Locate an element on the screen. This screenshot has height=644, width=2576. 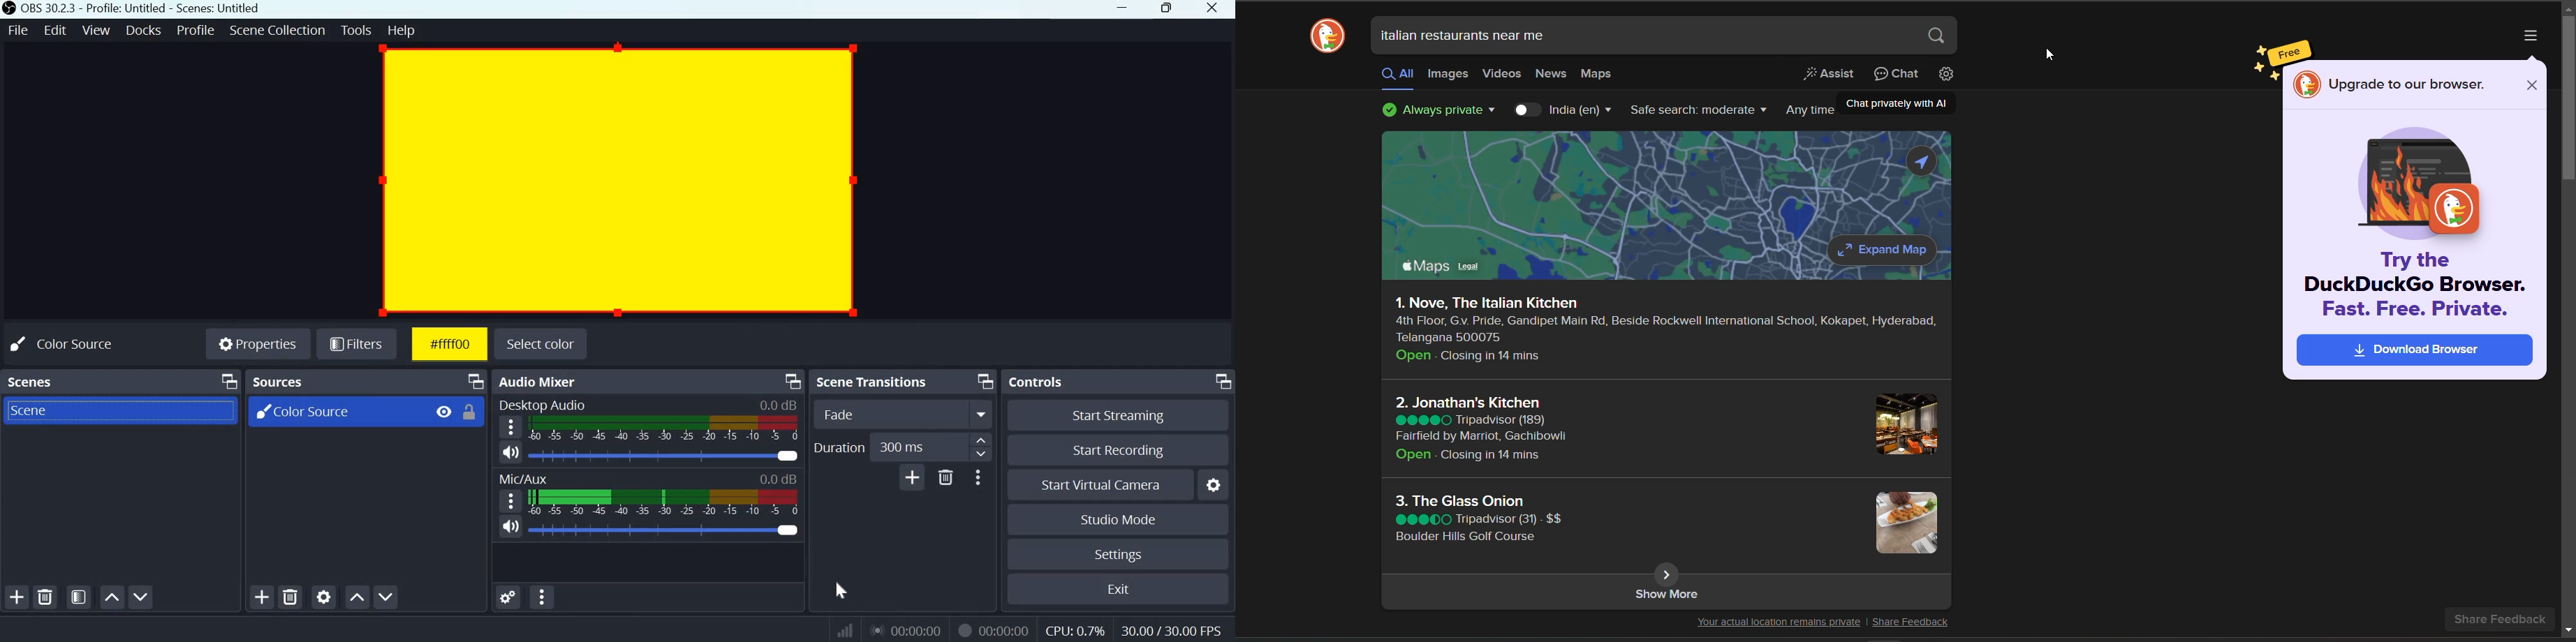
remove selected scene(s) is located at coordinates (48, 597).